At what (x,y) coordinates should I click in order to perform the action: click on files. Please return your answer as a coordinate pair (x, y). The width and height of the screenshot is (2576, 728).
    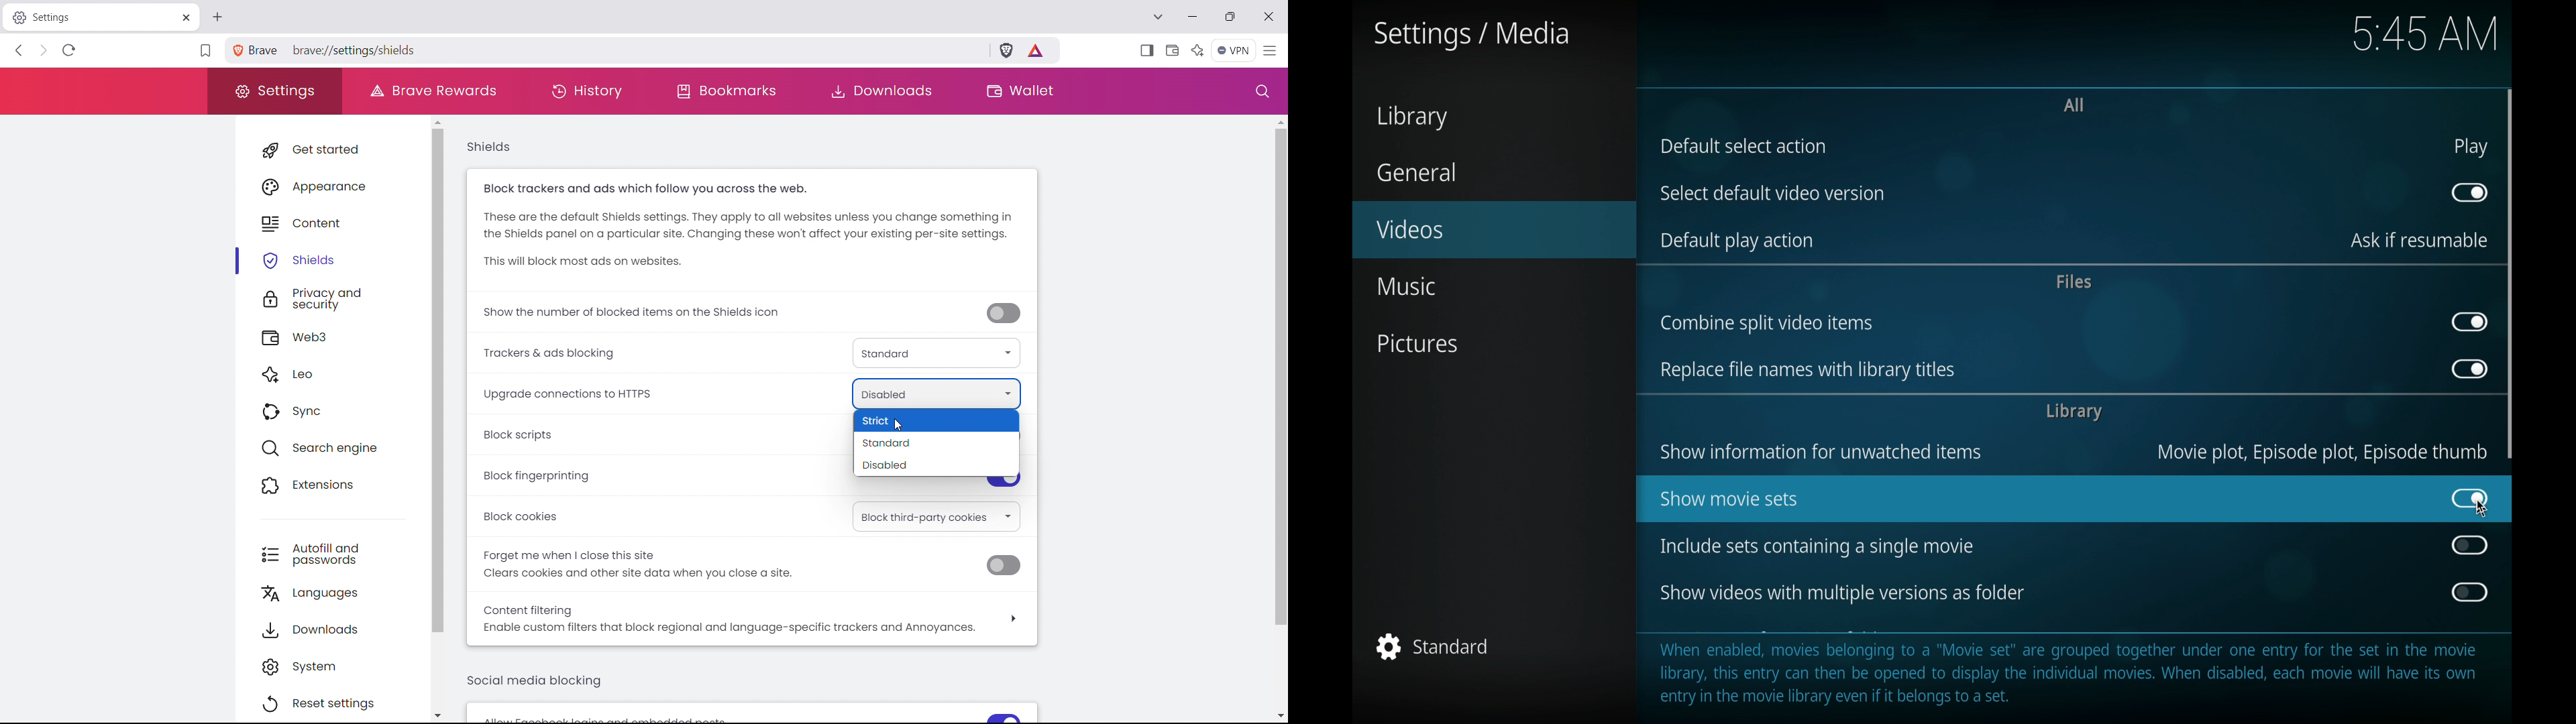
    Looking at the image, I should click on (2073, 282).